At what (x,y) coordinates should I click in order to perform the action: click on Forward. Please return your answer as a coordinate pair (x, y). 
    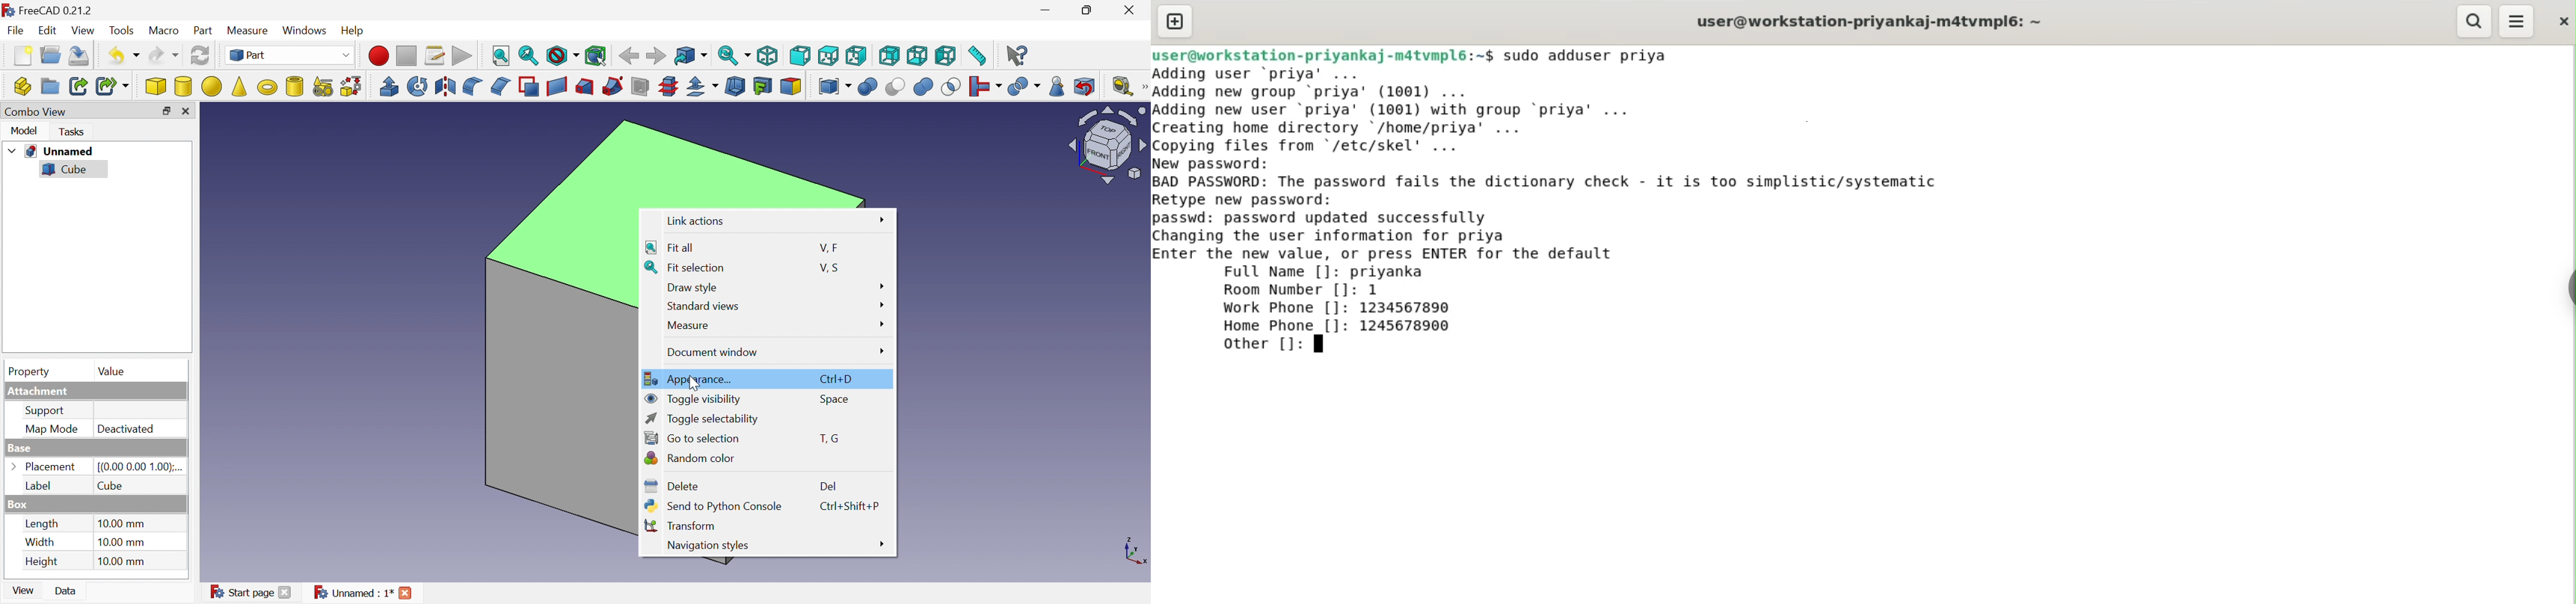
    Looking at the image, I should click on (657, 55).